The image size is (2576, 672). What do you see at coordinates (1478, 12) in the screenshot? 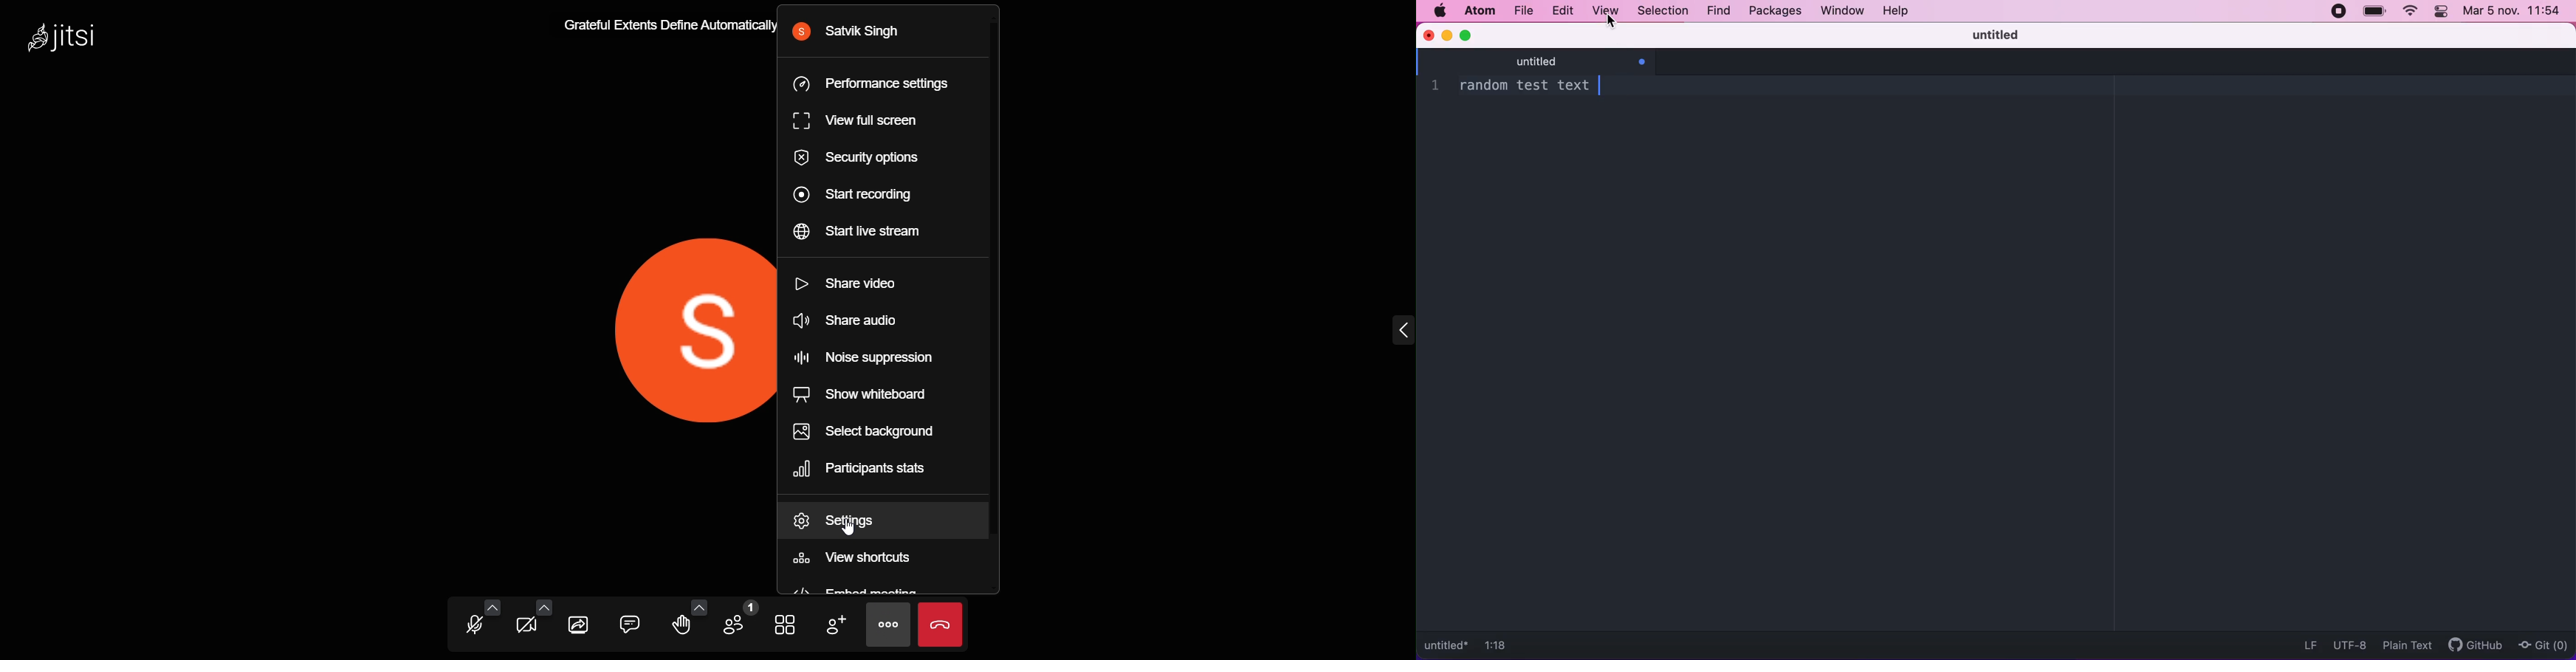
I see `atom` at bounding box center [1478, 12].